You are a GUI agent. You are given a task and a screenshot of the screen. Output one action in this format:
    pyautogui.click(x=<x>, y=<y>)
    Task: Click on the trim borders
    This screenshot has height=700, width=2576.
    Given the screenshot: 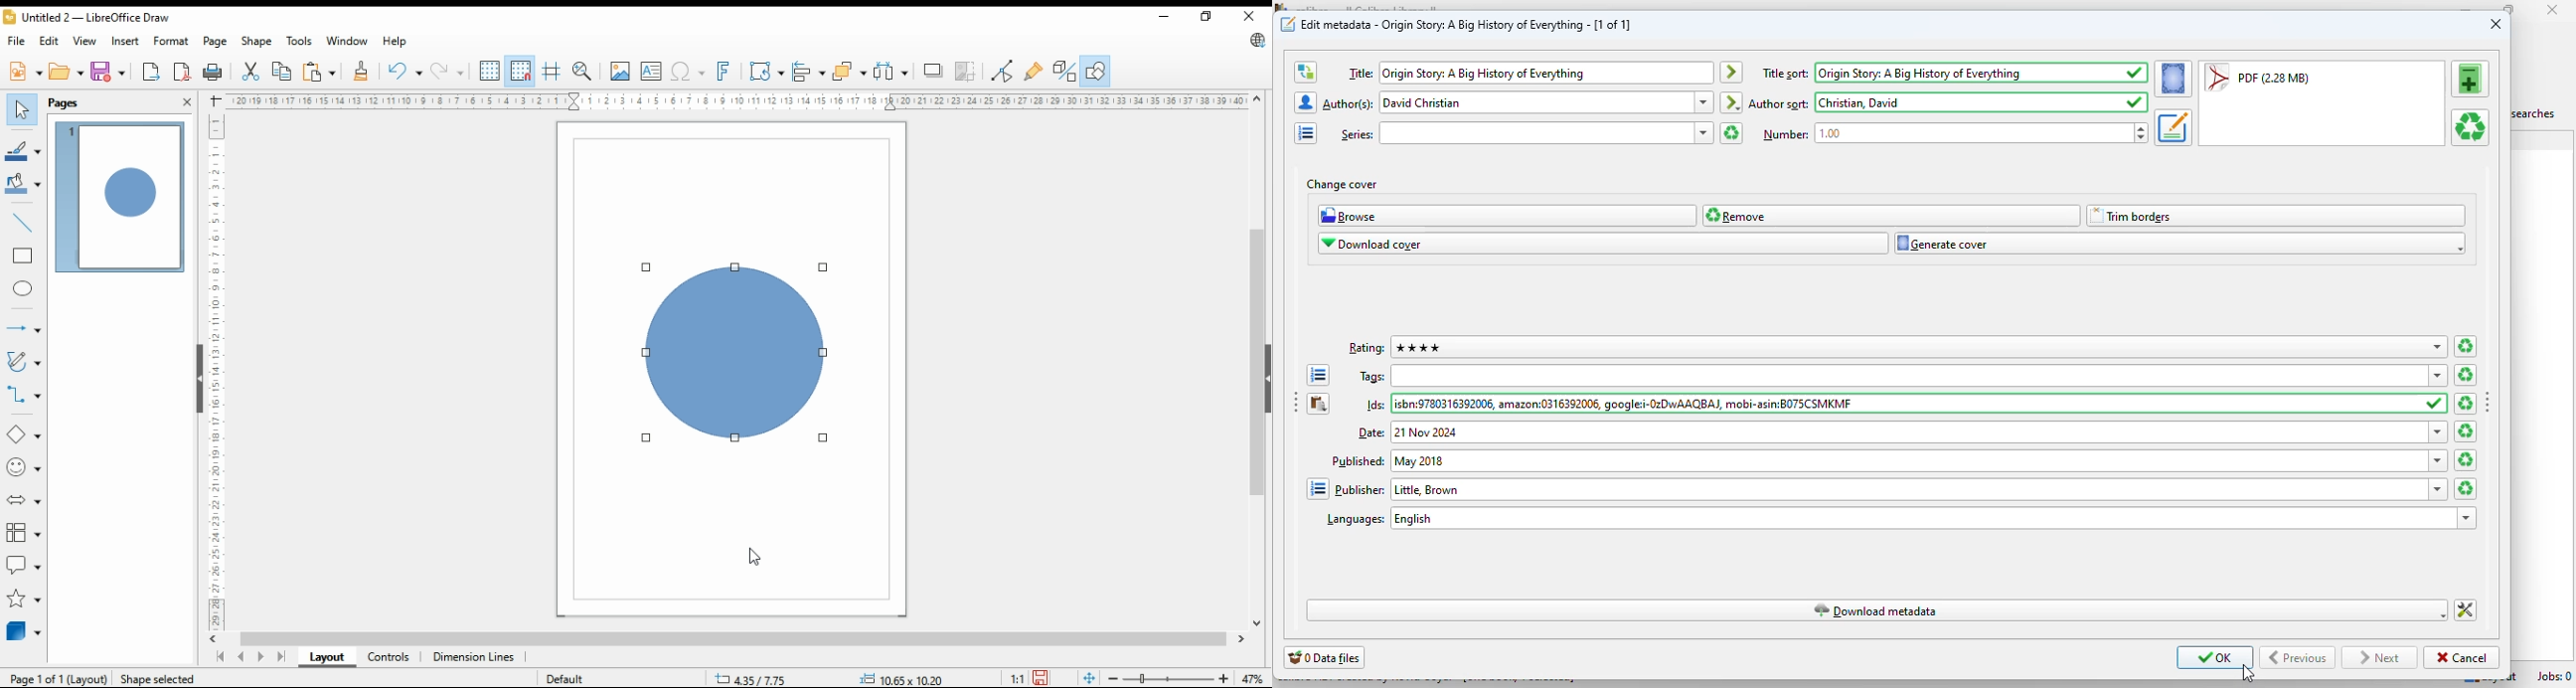 What is the action you would take?
    pyautogui.click(x=2275, y=216)
    